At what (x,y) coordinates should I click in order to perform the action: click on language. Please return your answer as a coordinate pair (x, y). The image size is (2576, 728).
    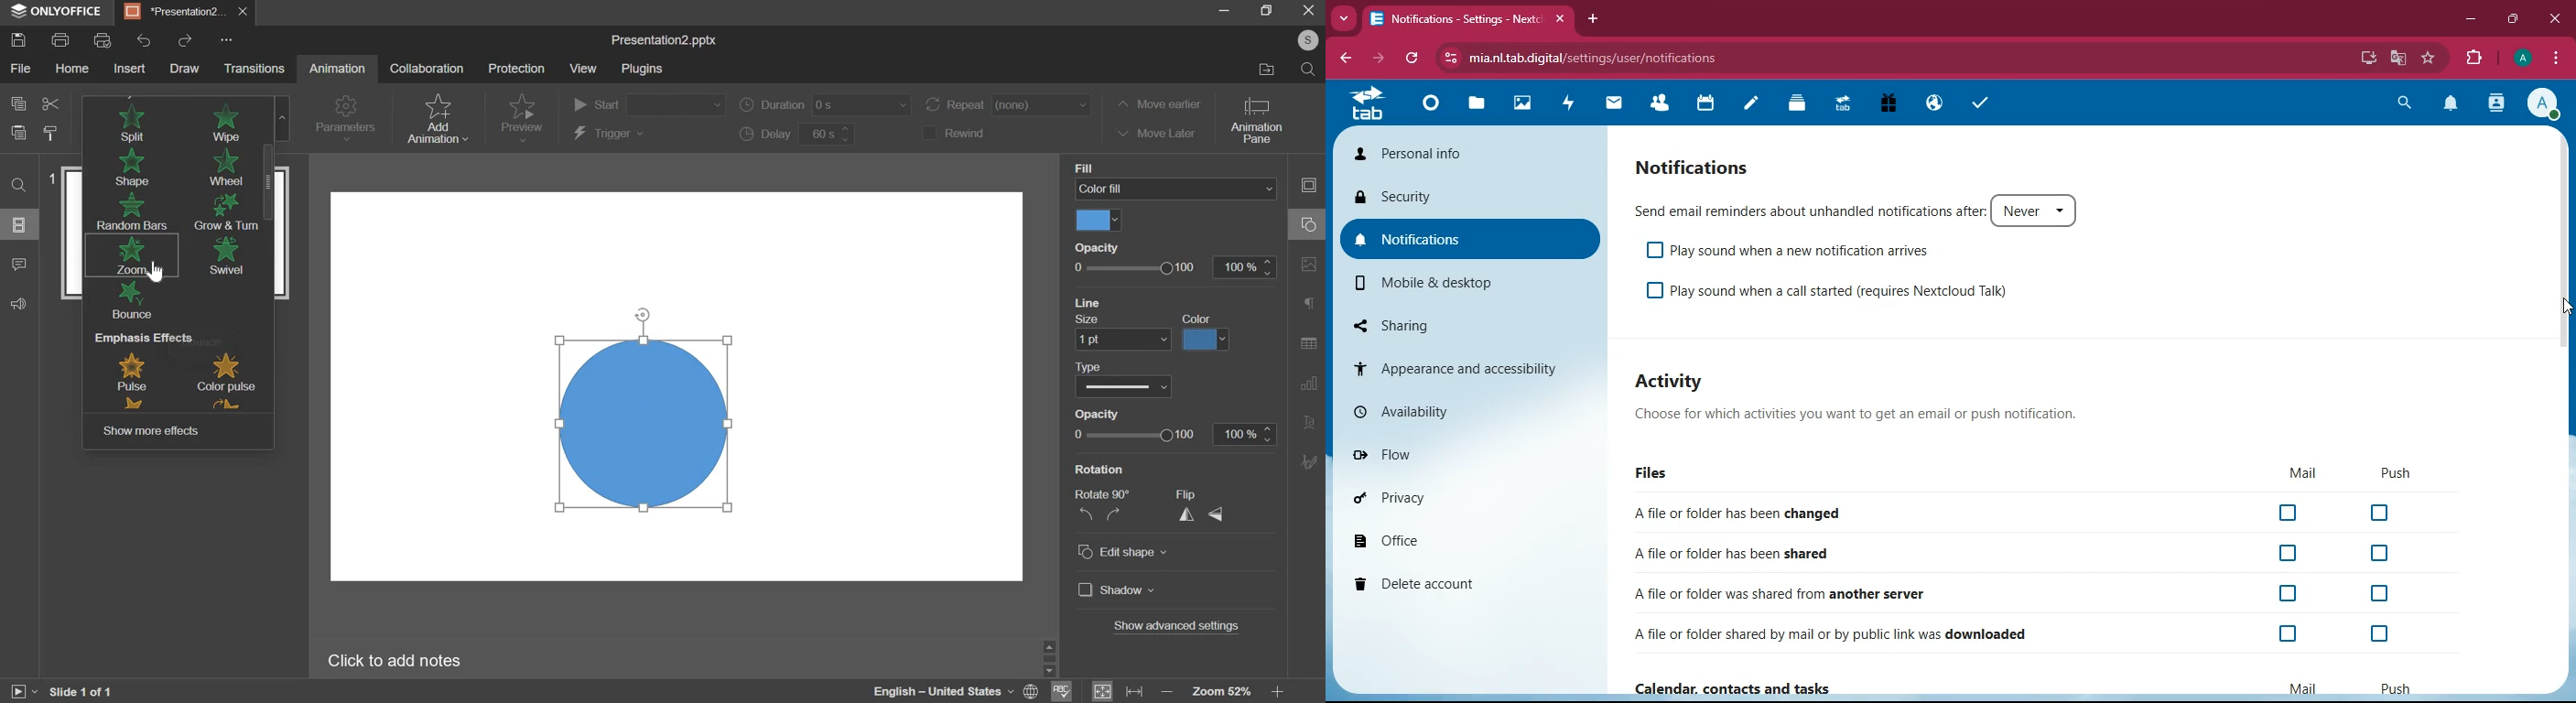
    Looking at the image, I should click on (955, 692).